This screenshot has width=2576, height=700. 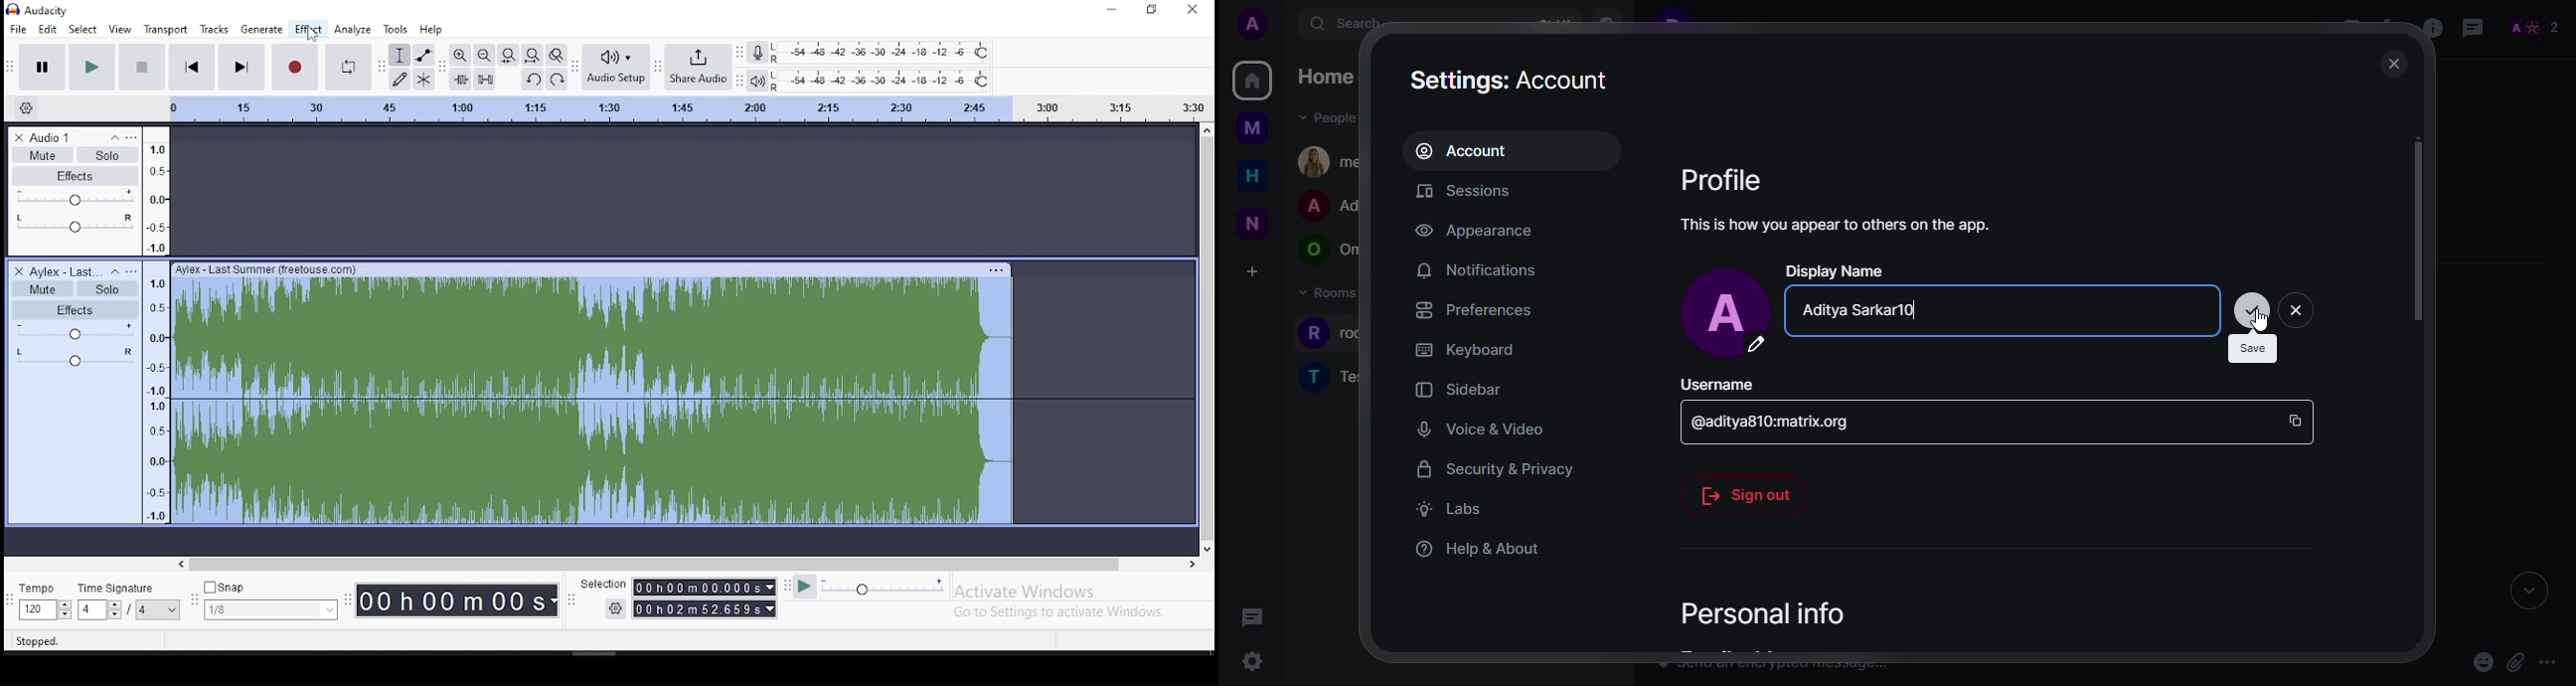 What do you see at coordinates (62, 271) in the screenshot?
I see `audio ` at bounding box center [62, 271].